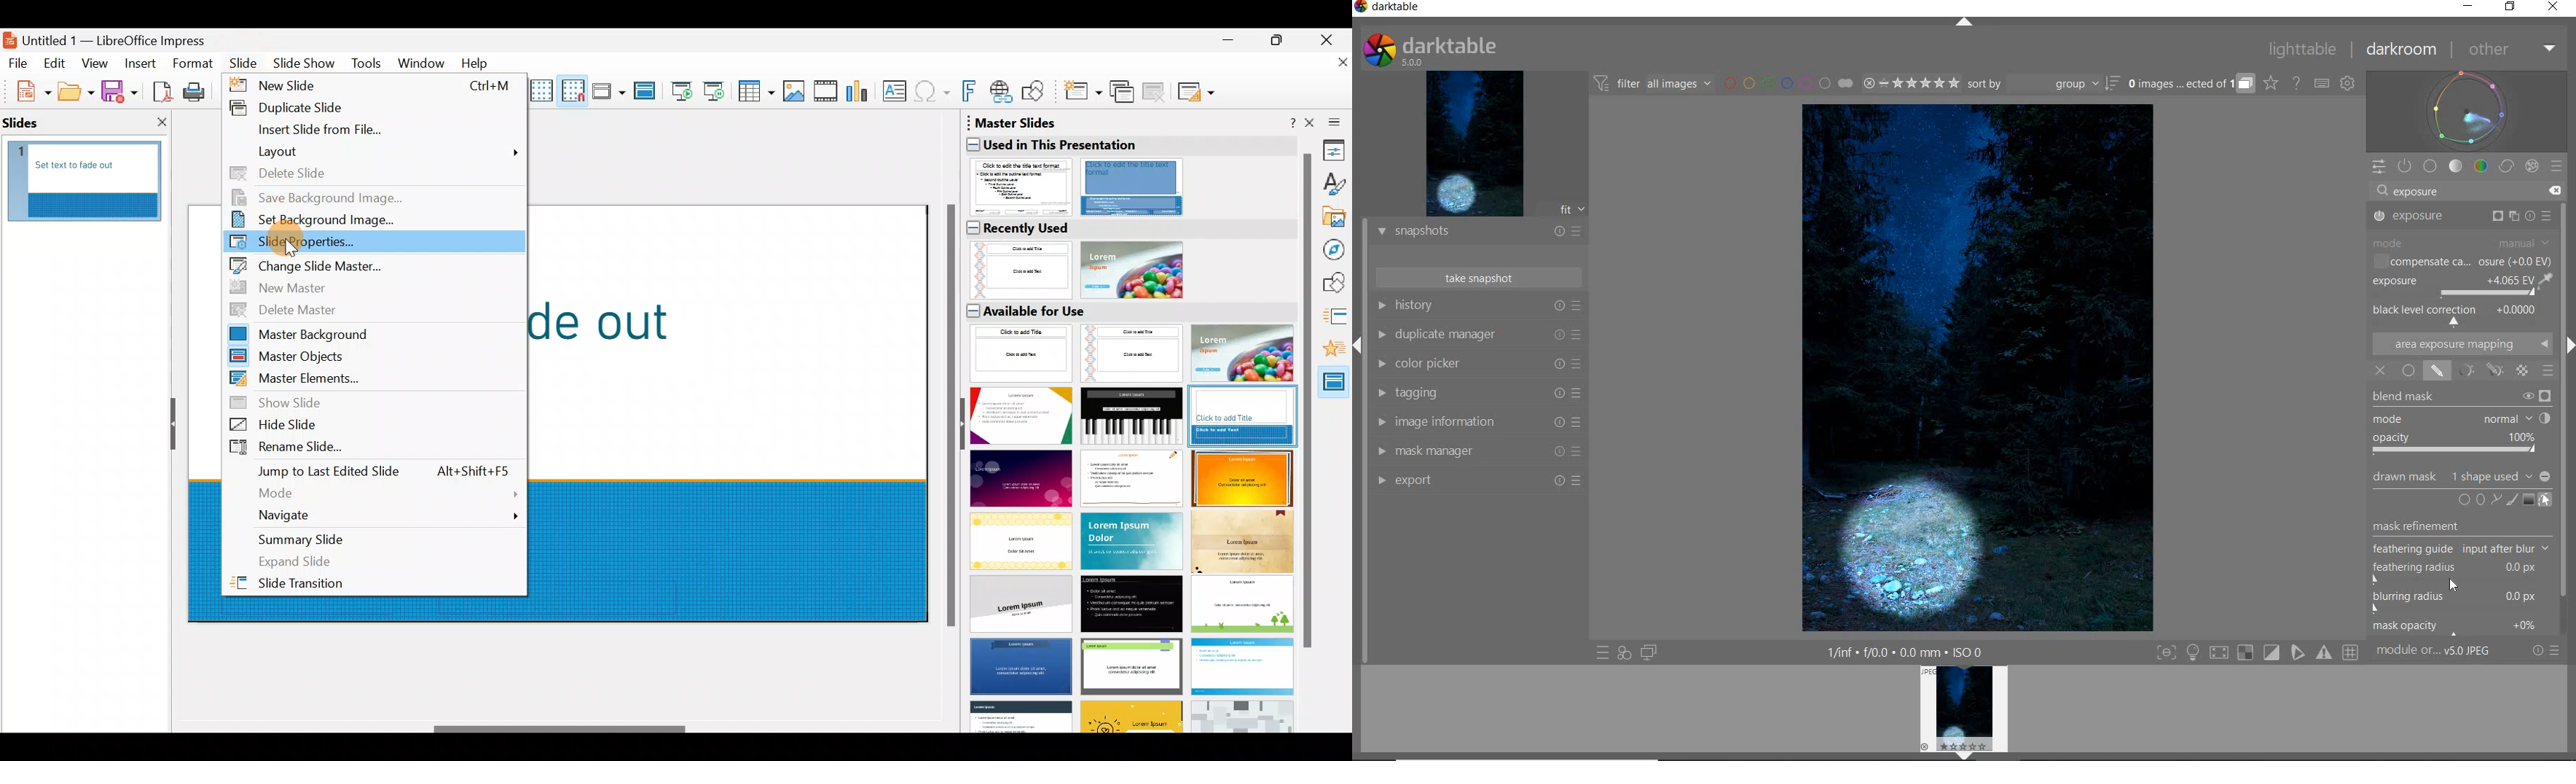 This screenshot has height=784, width=2576. Describe the element at coordinates (367, 130) in the screenshot. I see `Insert slide from file` at that location.